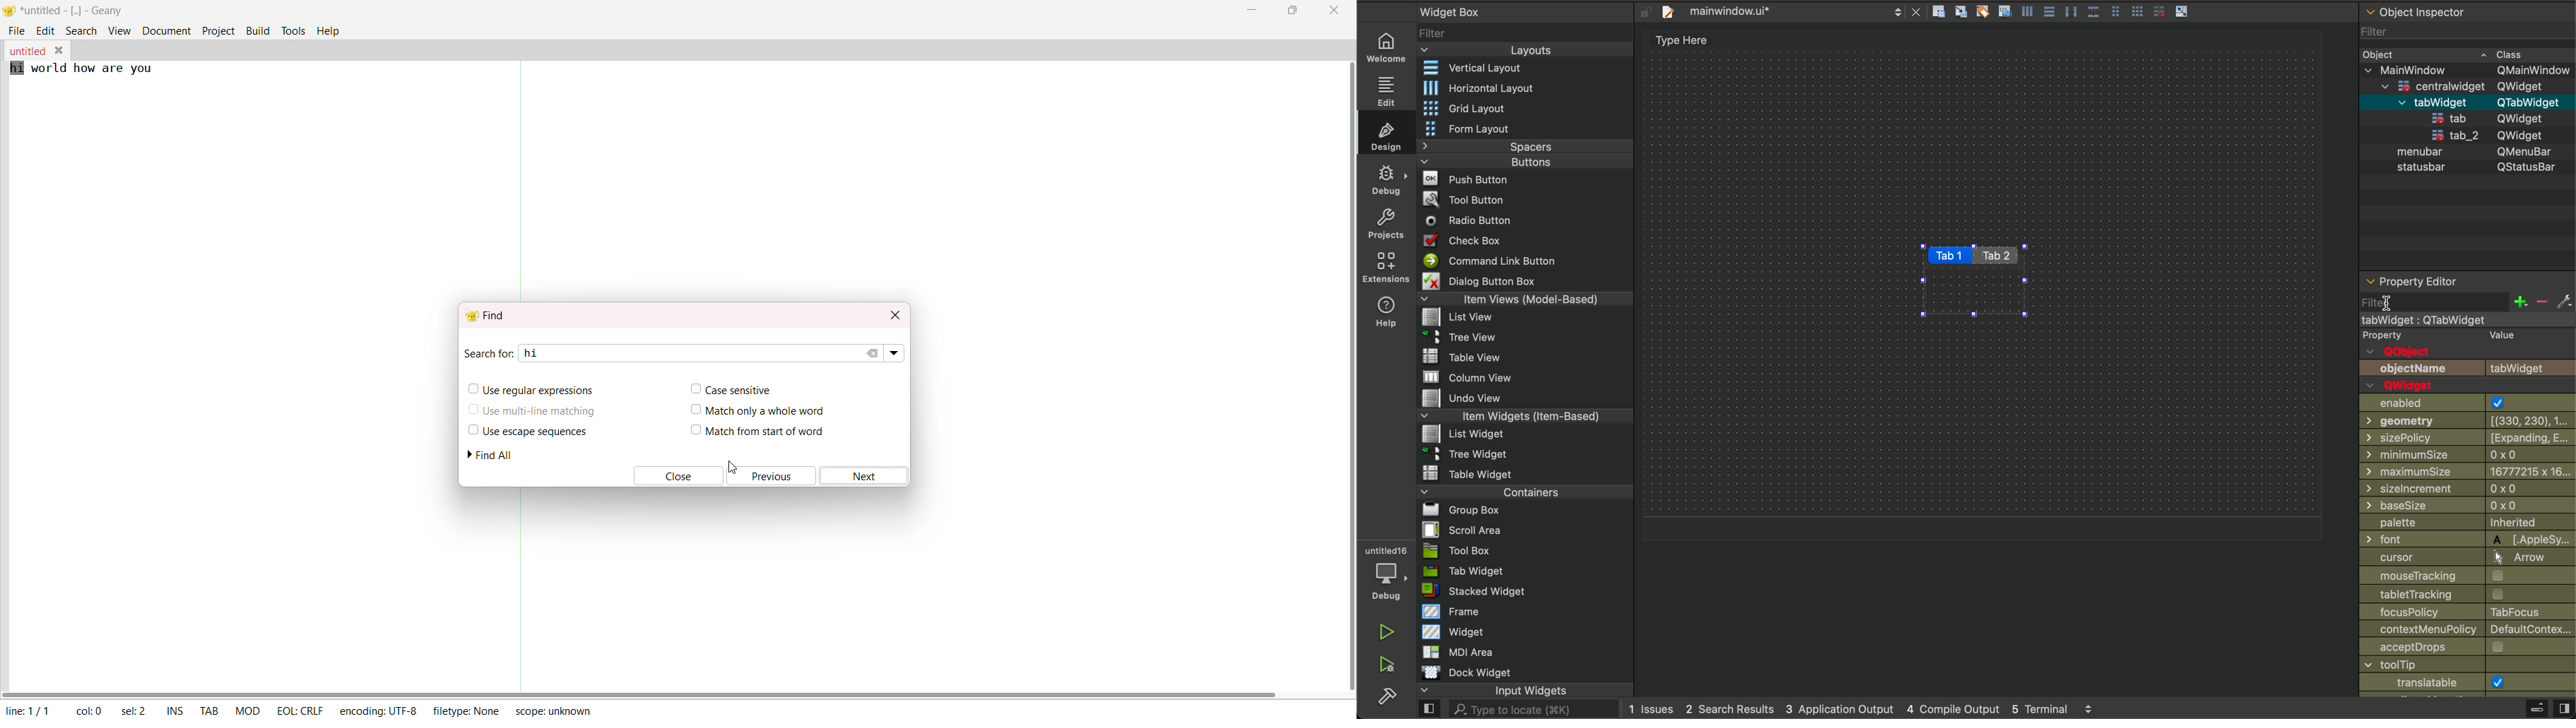 Image resolution: width=2576 pixels, height=728 pixels. I want to click on line: 1/1, so click(28, 711).